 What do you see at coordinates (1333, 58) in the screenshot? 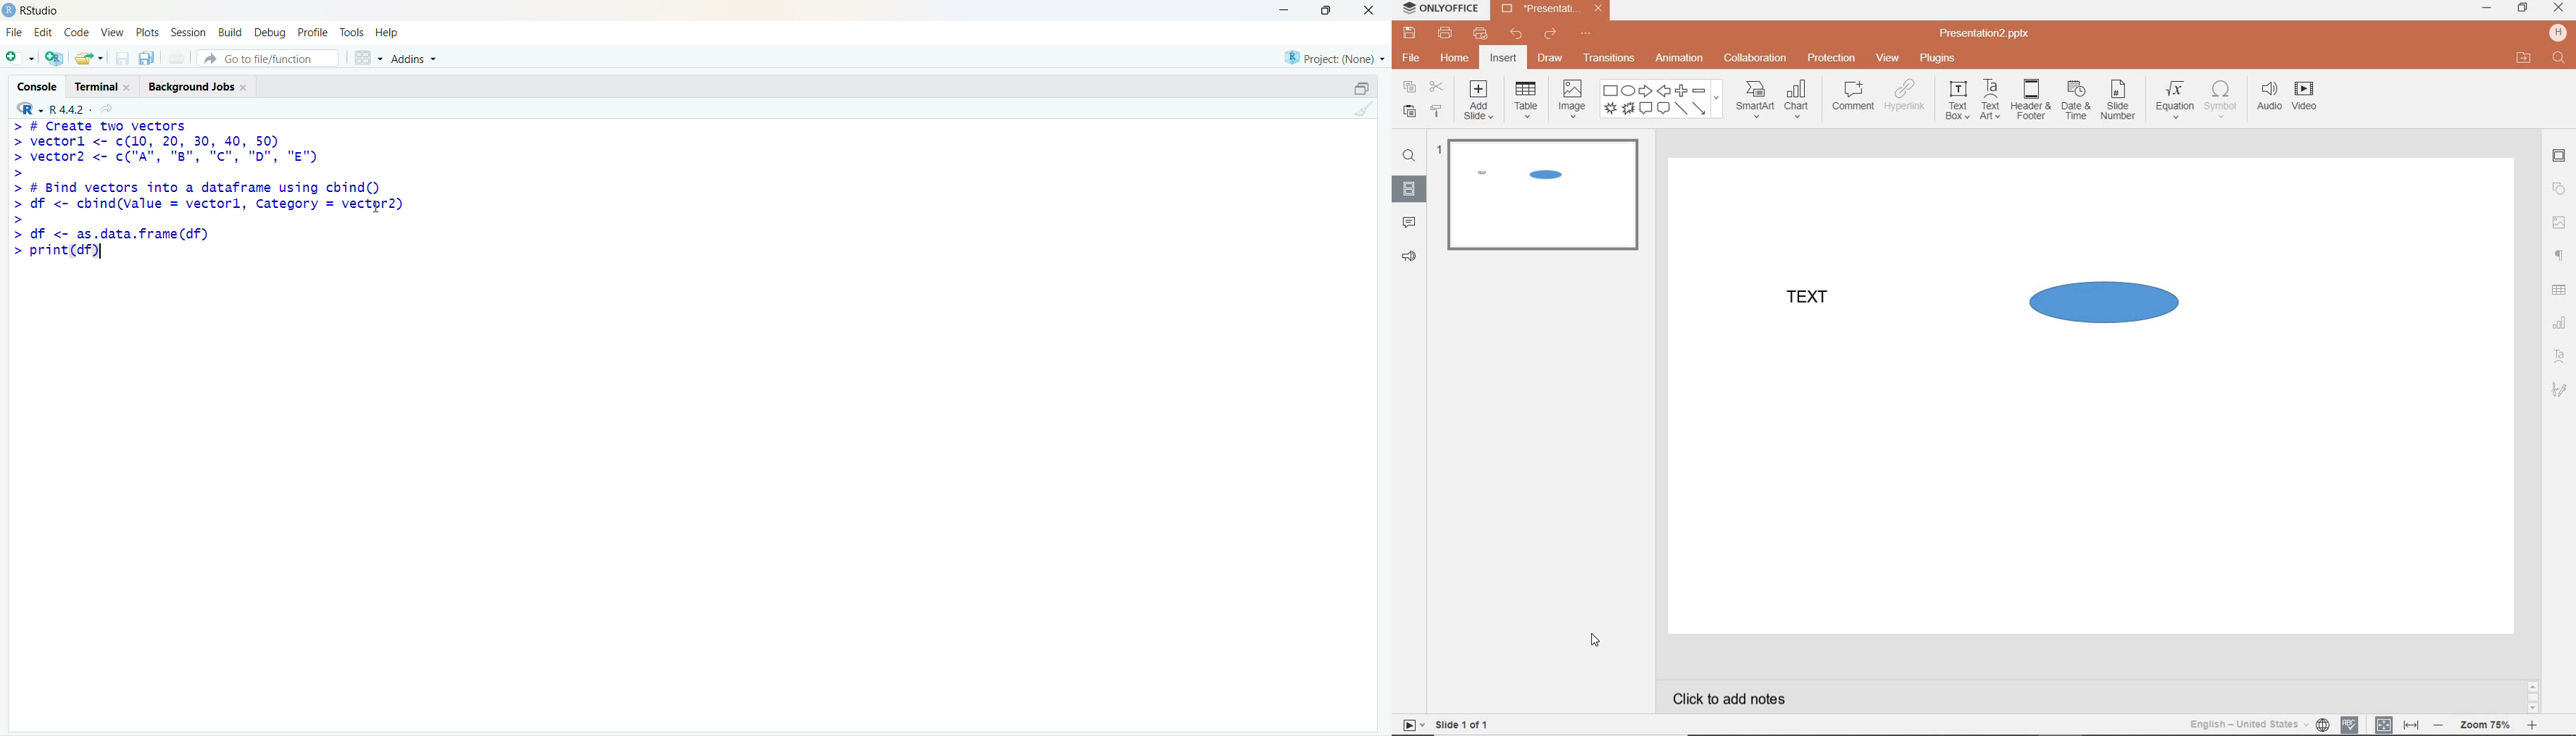
I see `Project: (None)` at bounding box center [1333, 58].